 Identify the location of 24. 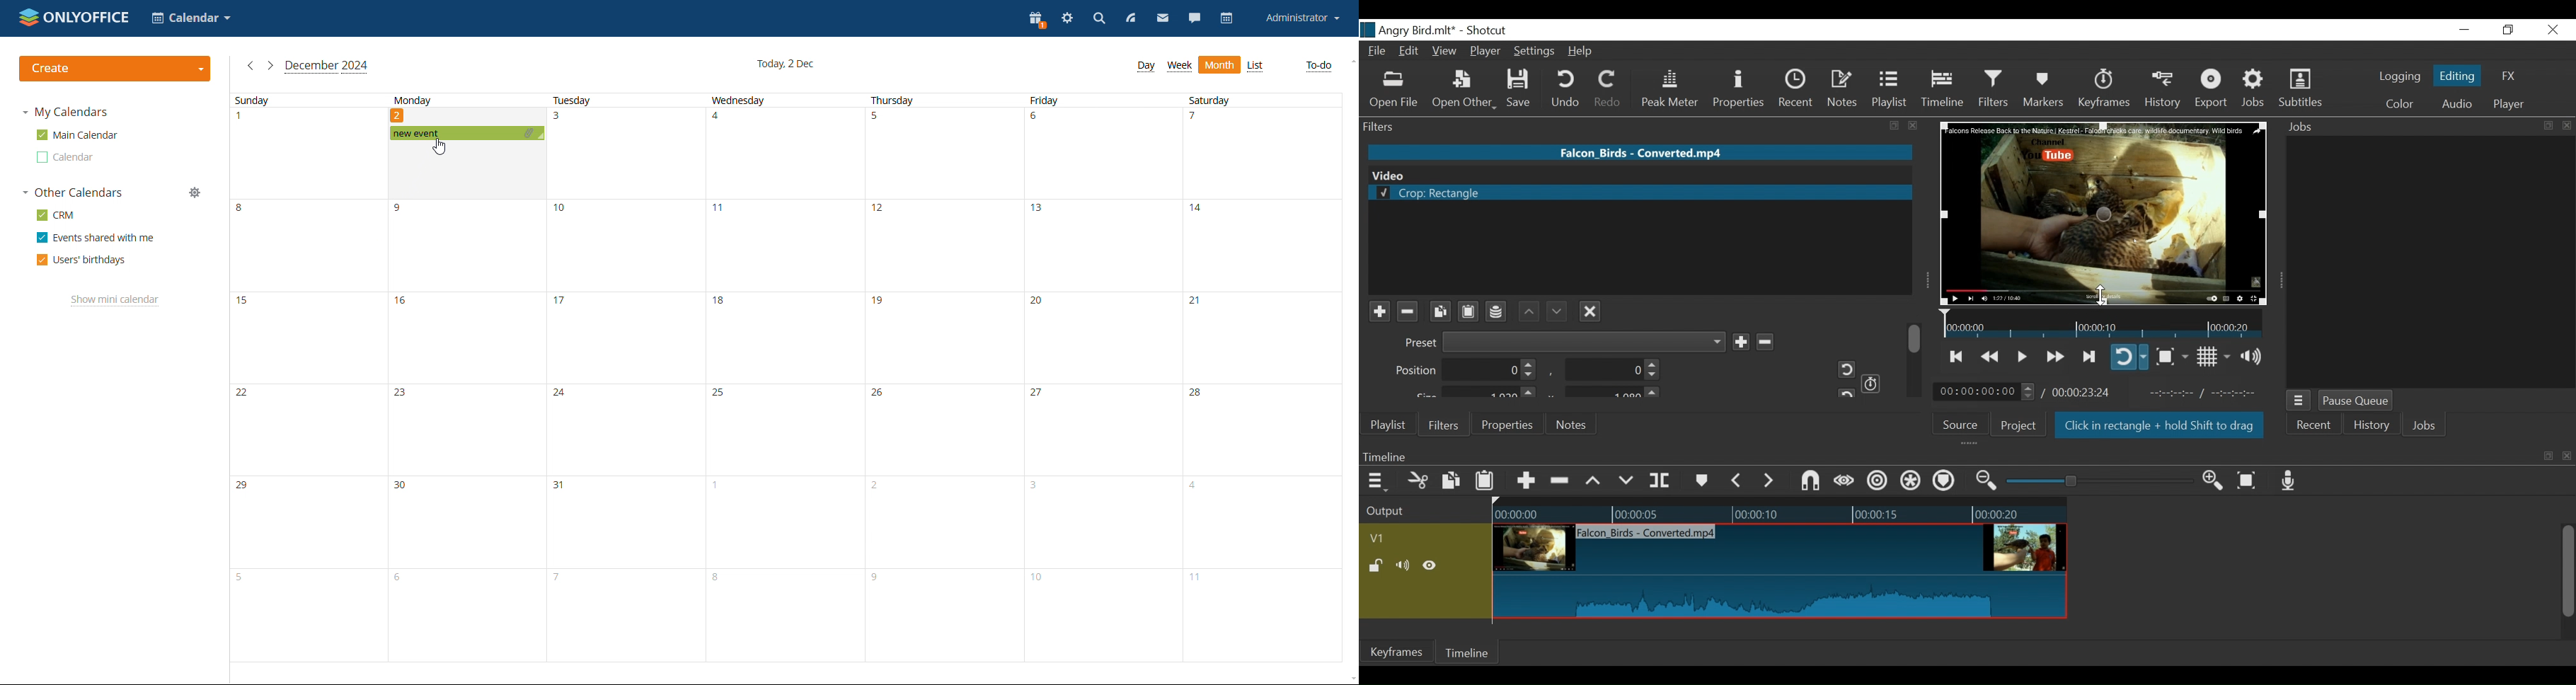
(560, 393).